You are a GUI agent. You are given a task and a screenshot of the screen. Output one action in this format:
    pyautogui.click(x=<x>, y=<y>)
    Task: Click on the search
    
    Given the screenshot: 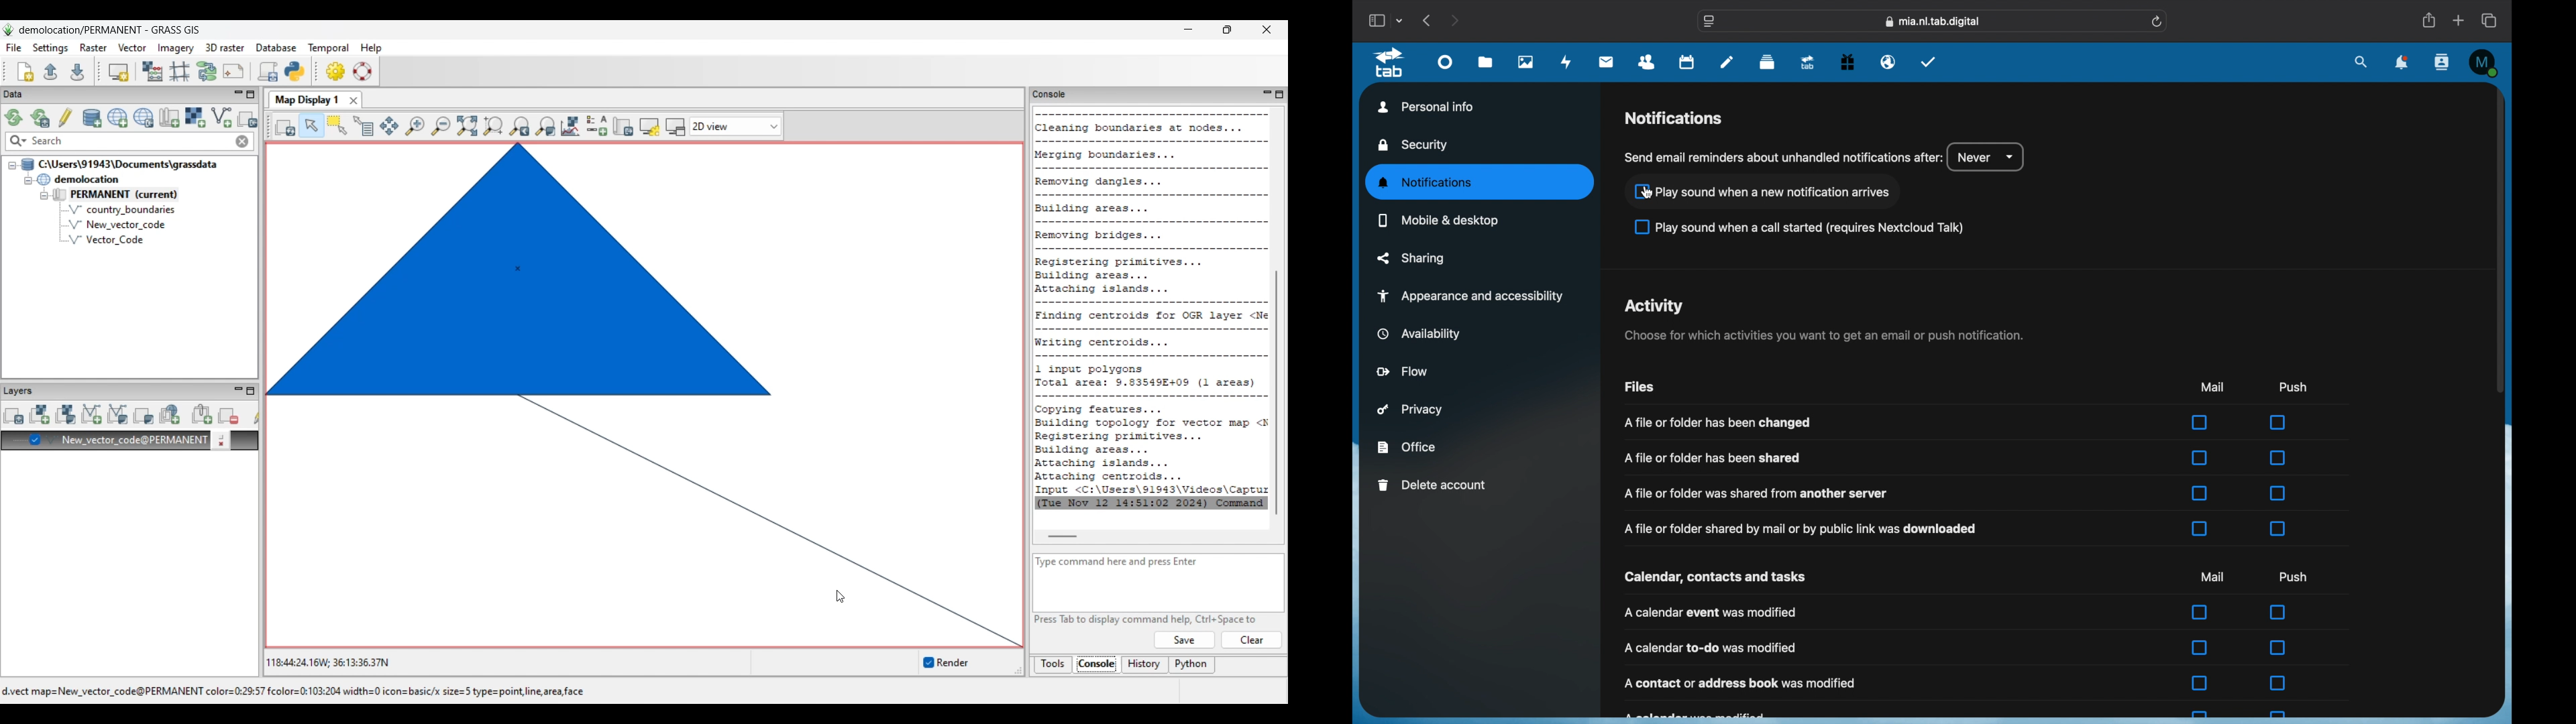 What is the action you would take?
    pyautogui.click(x=2362, y=61)
    